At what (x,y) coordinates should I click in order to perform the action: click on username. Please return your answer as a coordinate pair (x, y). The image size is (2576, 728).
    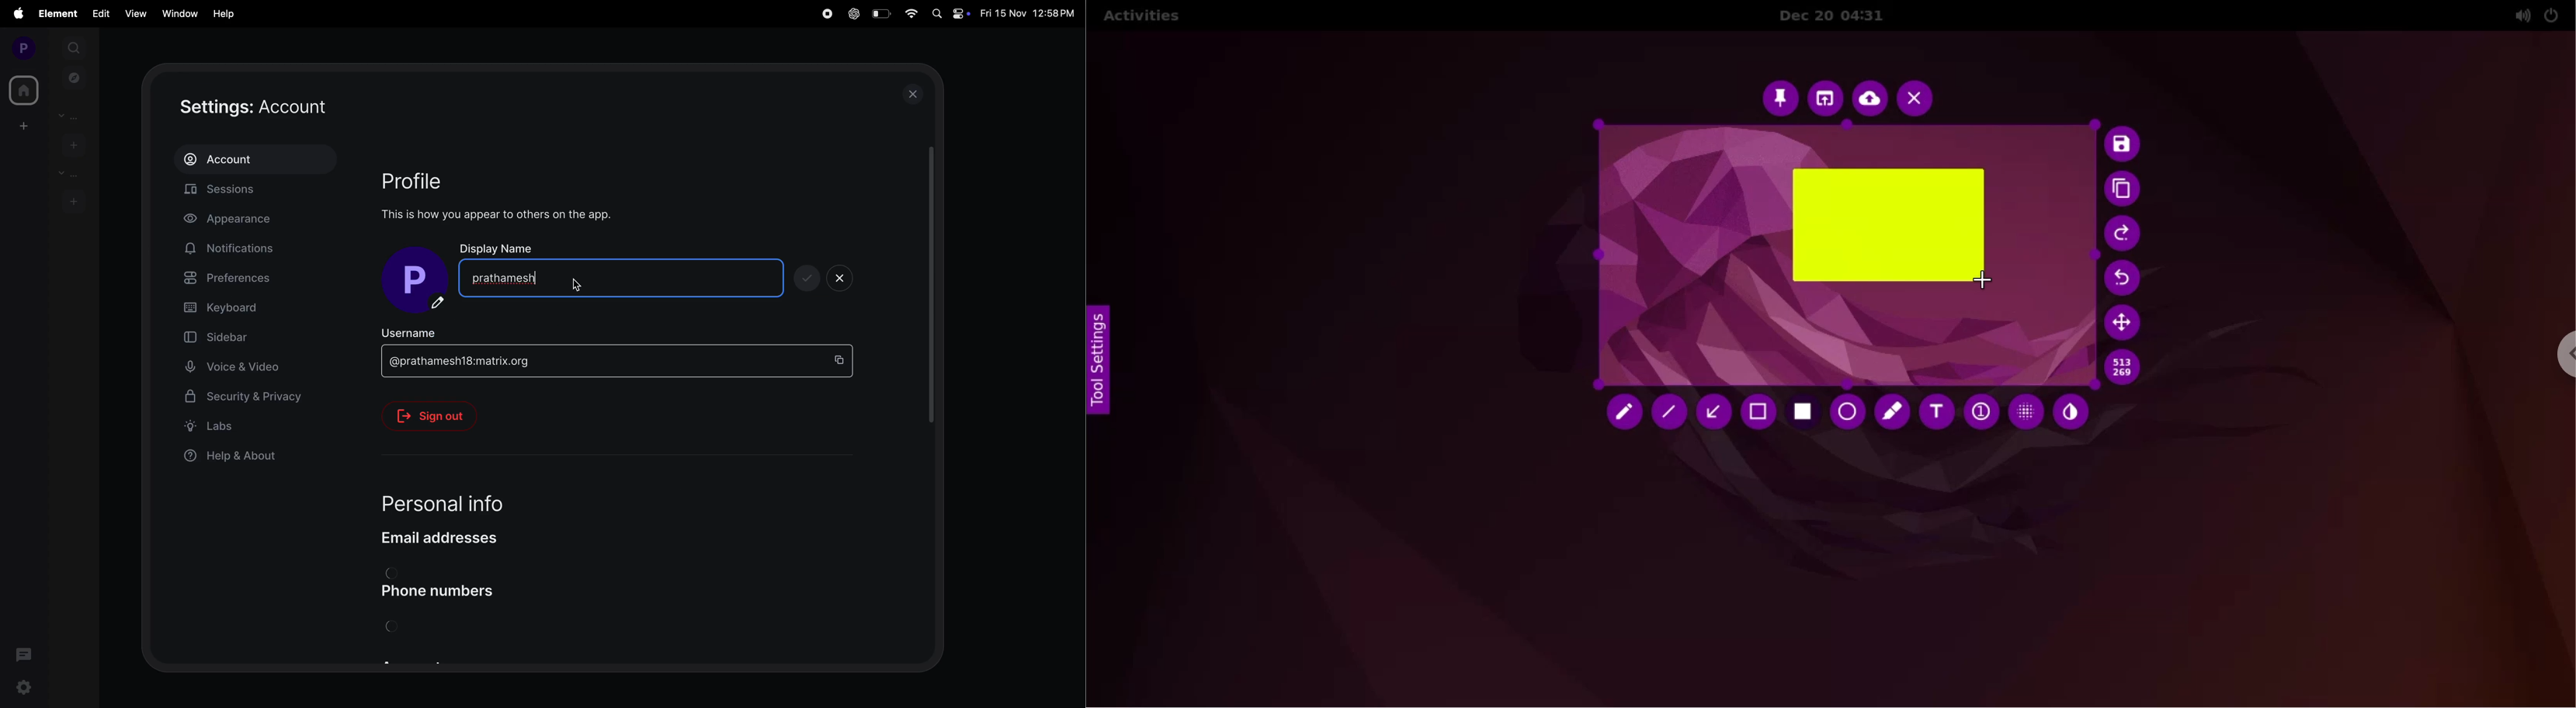
    Looking at the image, I should click on (422, 332).